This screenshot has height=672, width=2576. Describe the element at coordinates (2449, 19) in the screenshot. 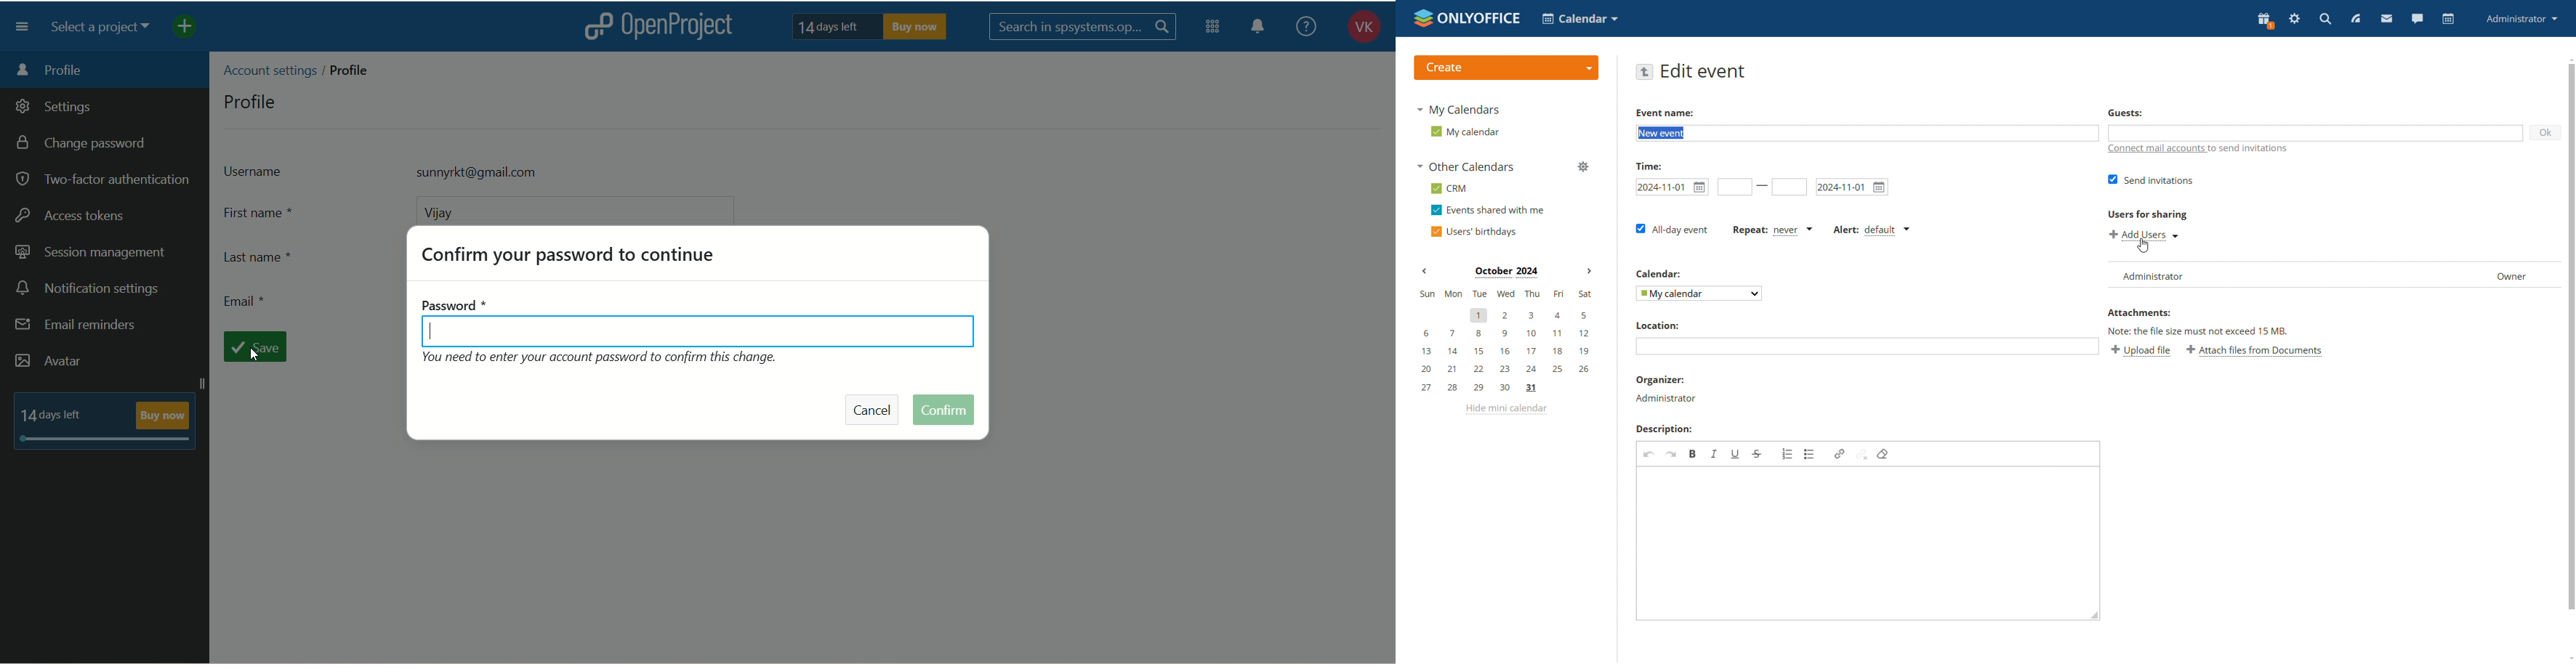

I see `calendar` at that location.